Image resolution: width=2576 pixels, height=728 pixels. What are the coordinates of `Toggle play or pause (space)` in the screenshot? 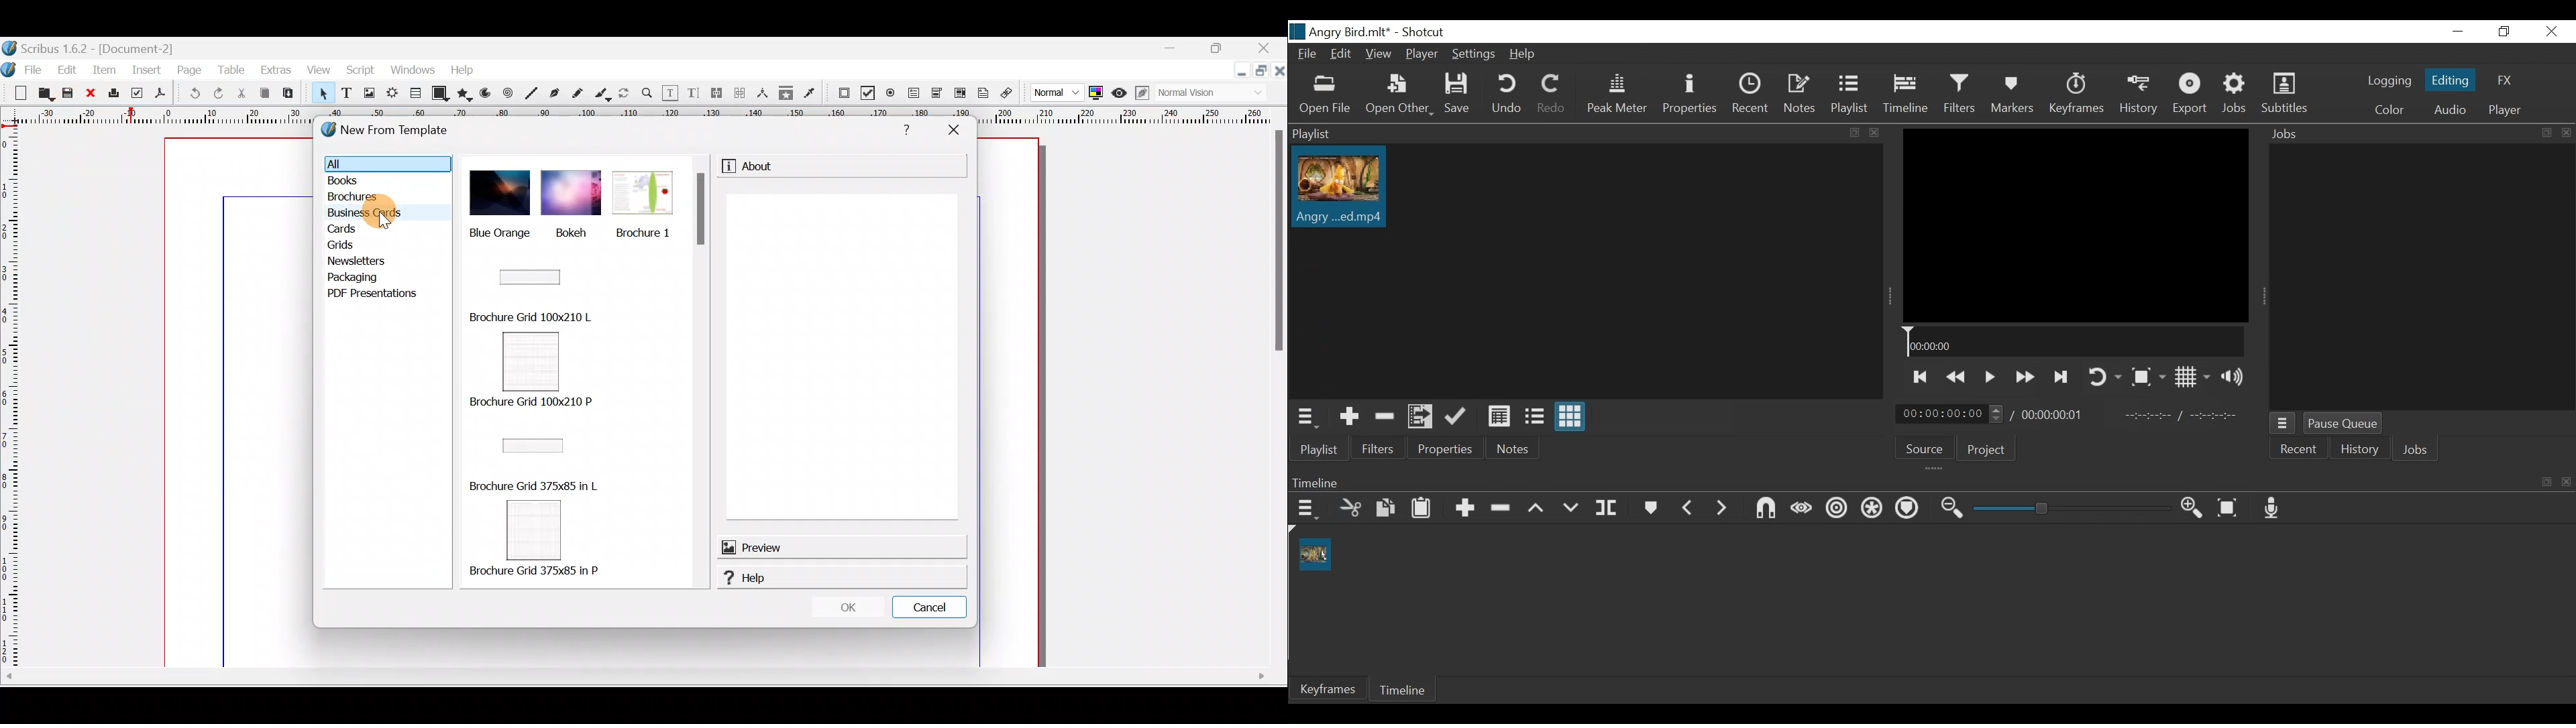 It's located at (1989, 377).